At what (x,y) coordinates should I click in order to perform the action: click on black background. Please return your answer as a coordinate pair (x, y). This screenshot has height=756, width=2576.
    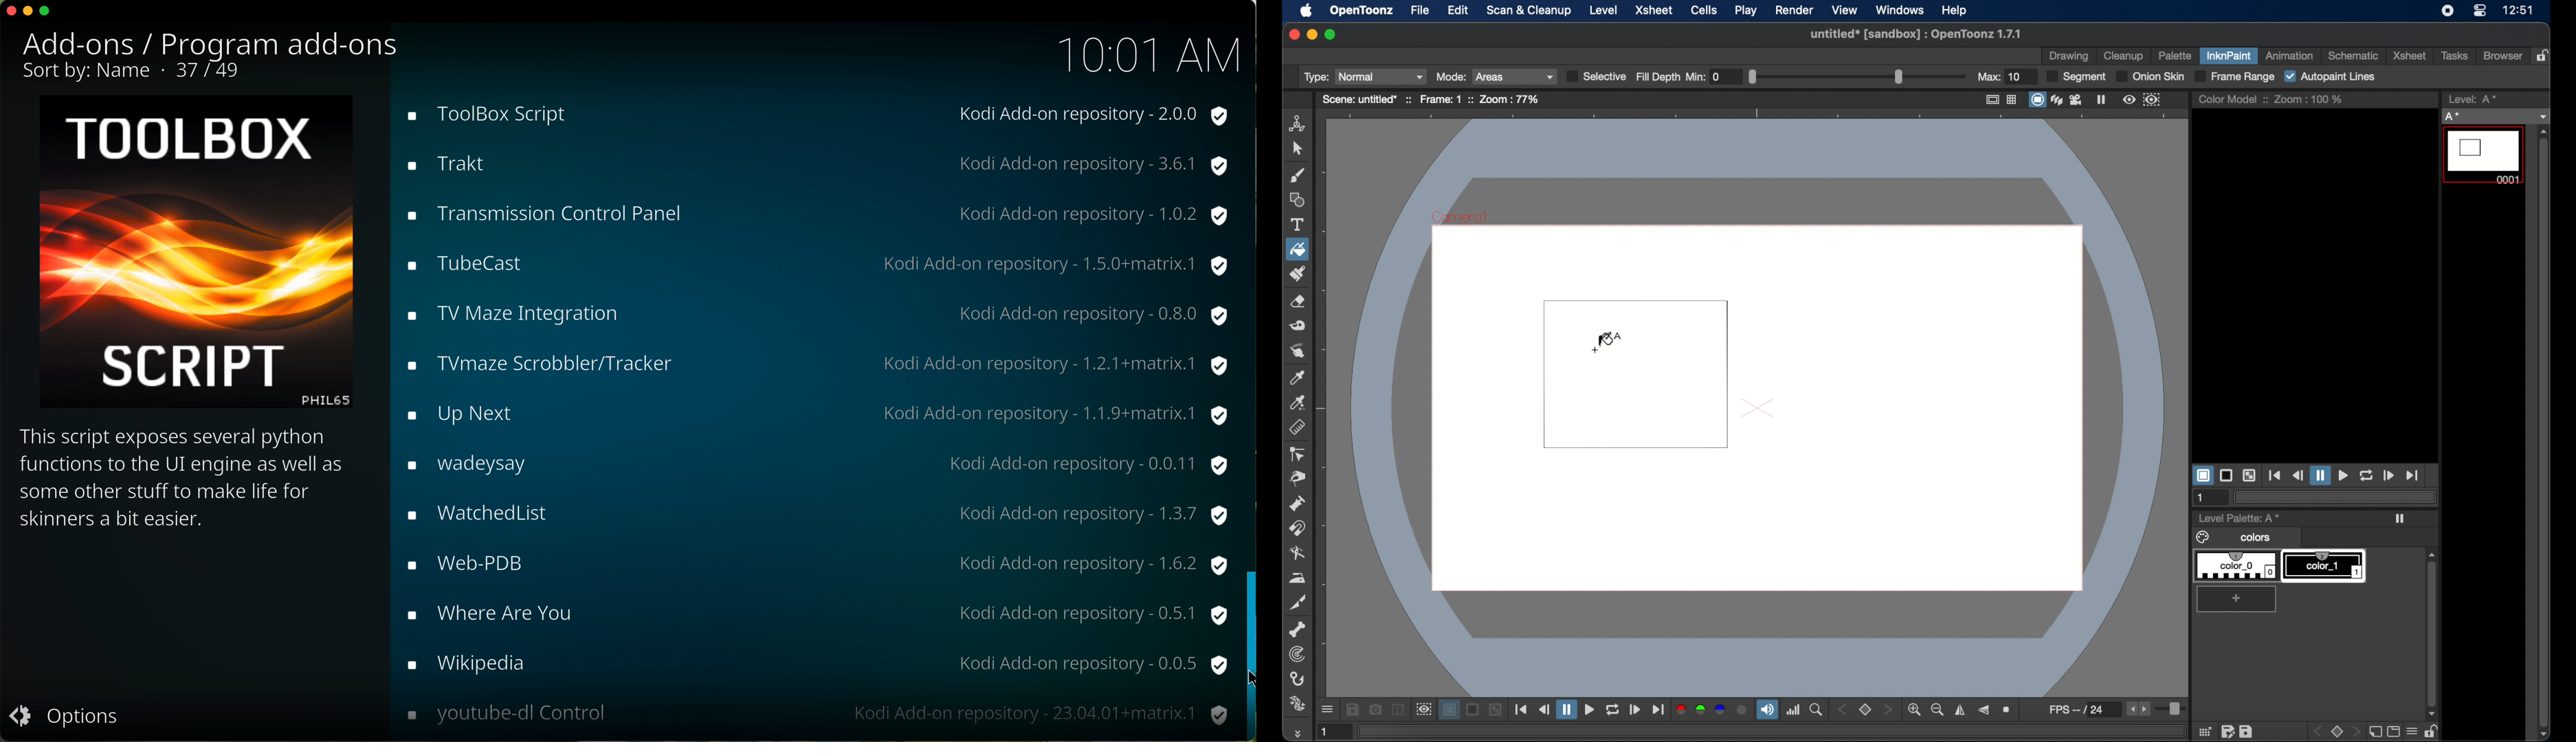
    Looking at the image, I should click on (1474, 710).